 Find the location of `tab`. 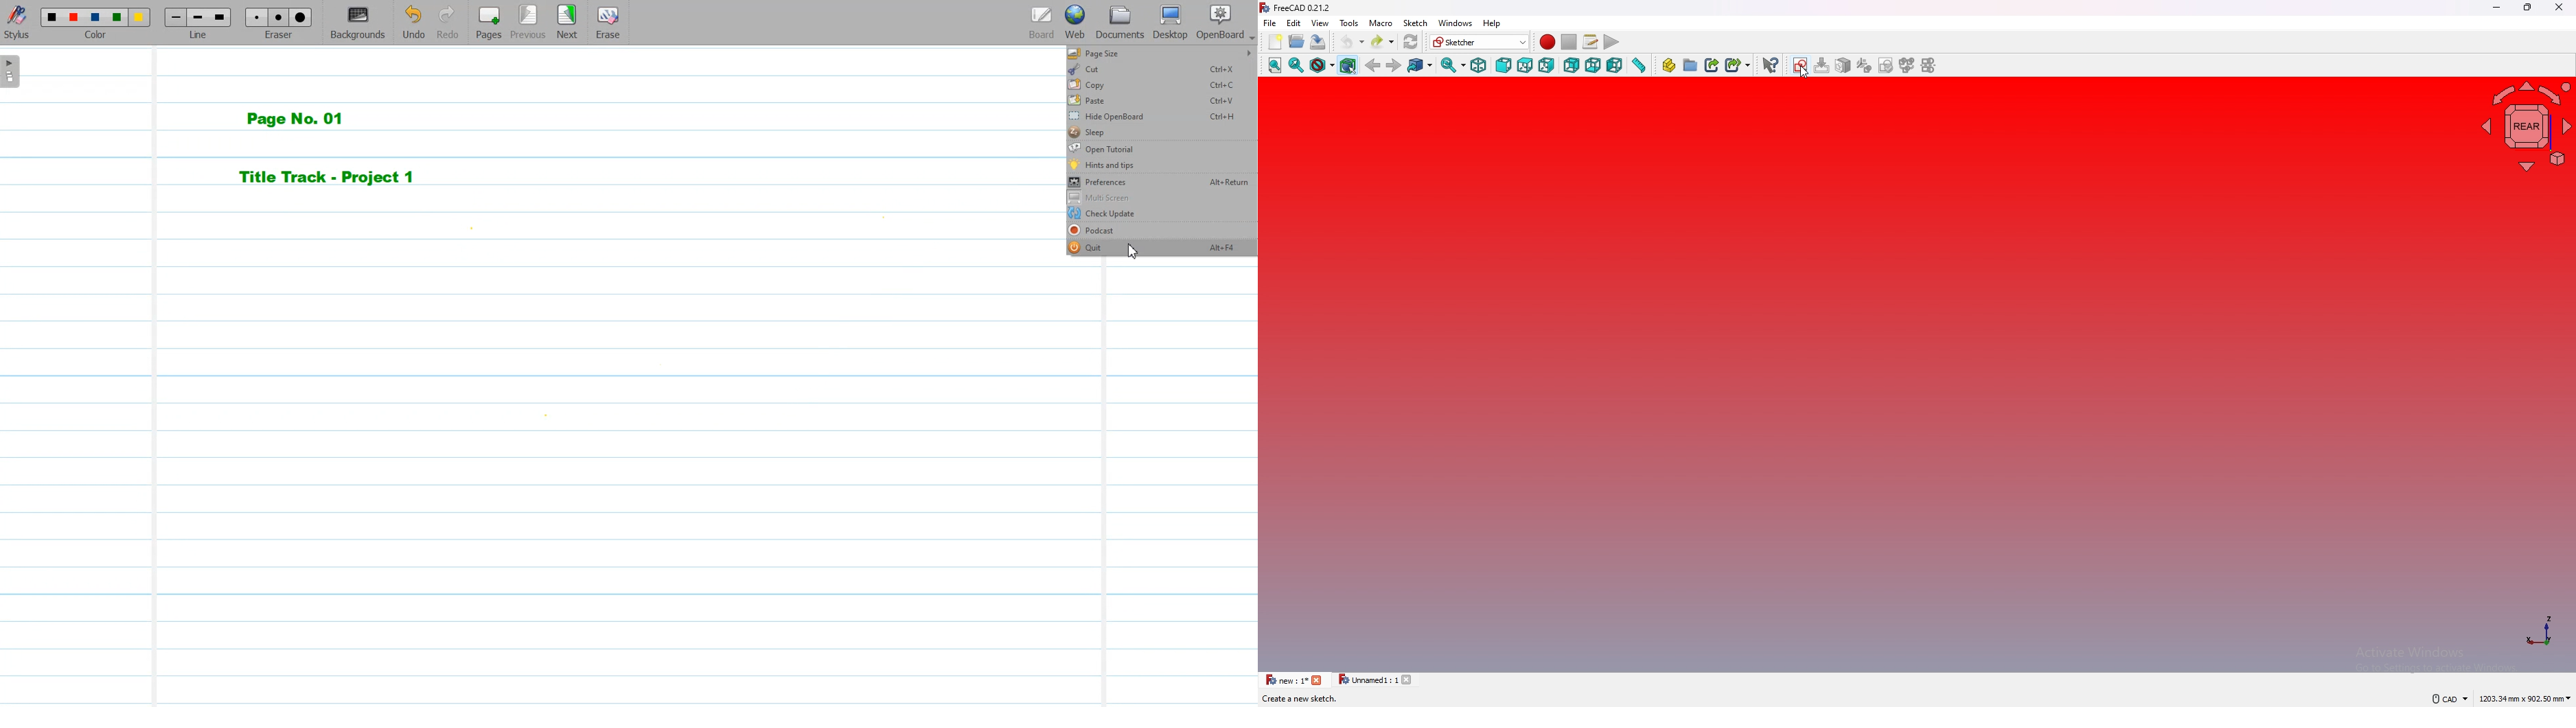

tab is located at coordinates (1867, 65).